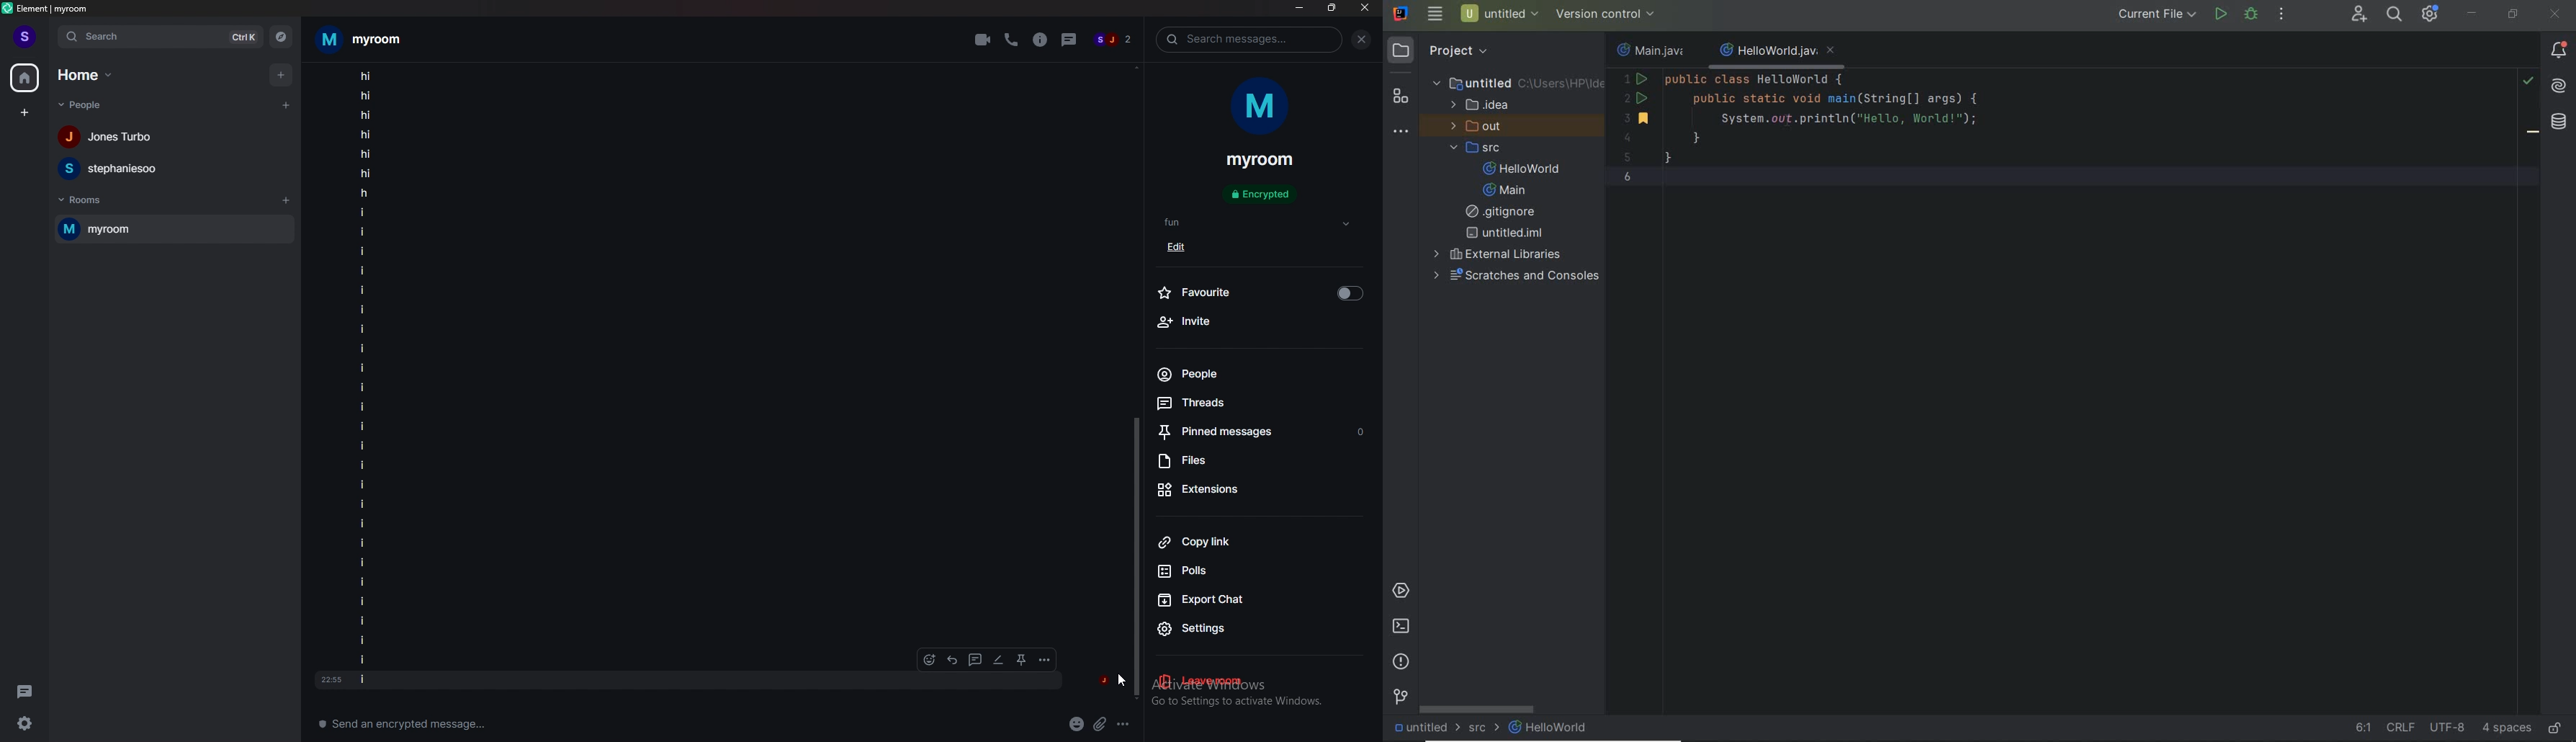 This screenshot has width=2576, height=756. Describe the element at coordinates (1365, 7) in the screenshot. I see `close` at that location.